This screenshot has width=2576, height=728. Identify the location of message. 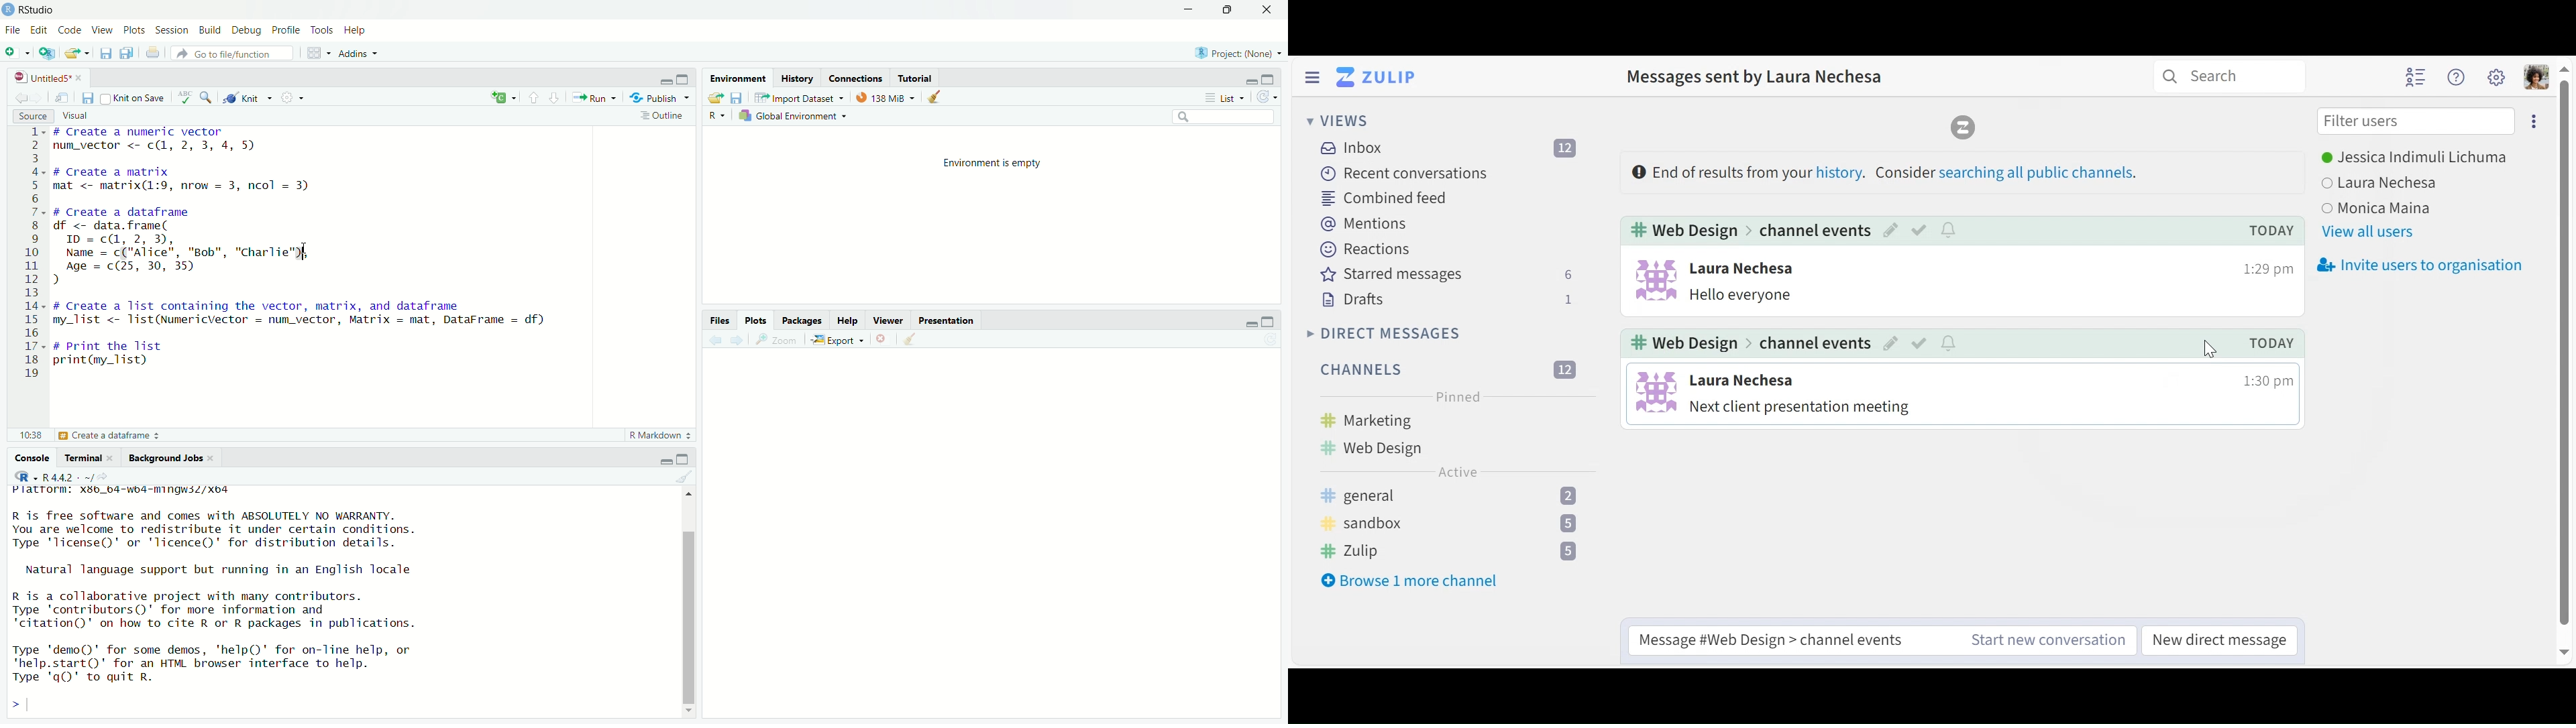
(1756, 298).